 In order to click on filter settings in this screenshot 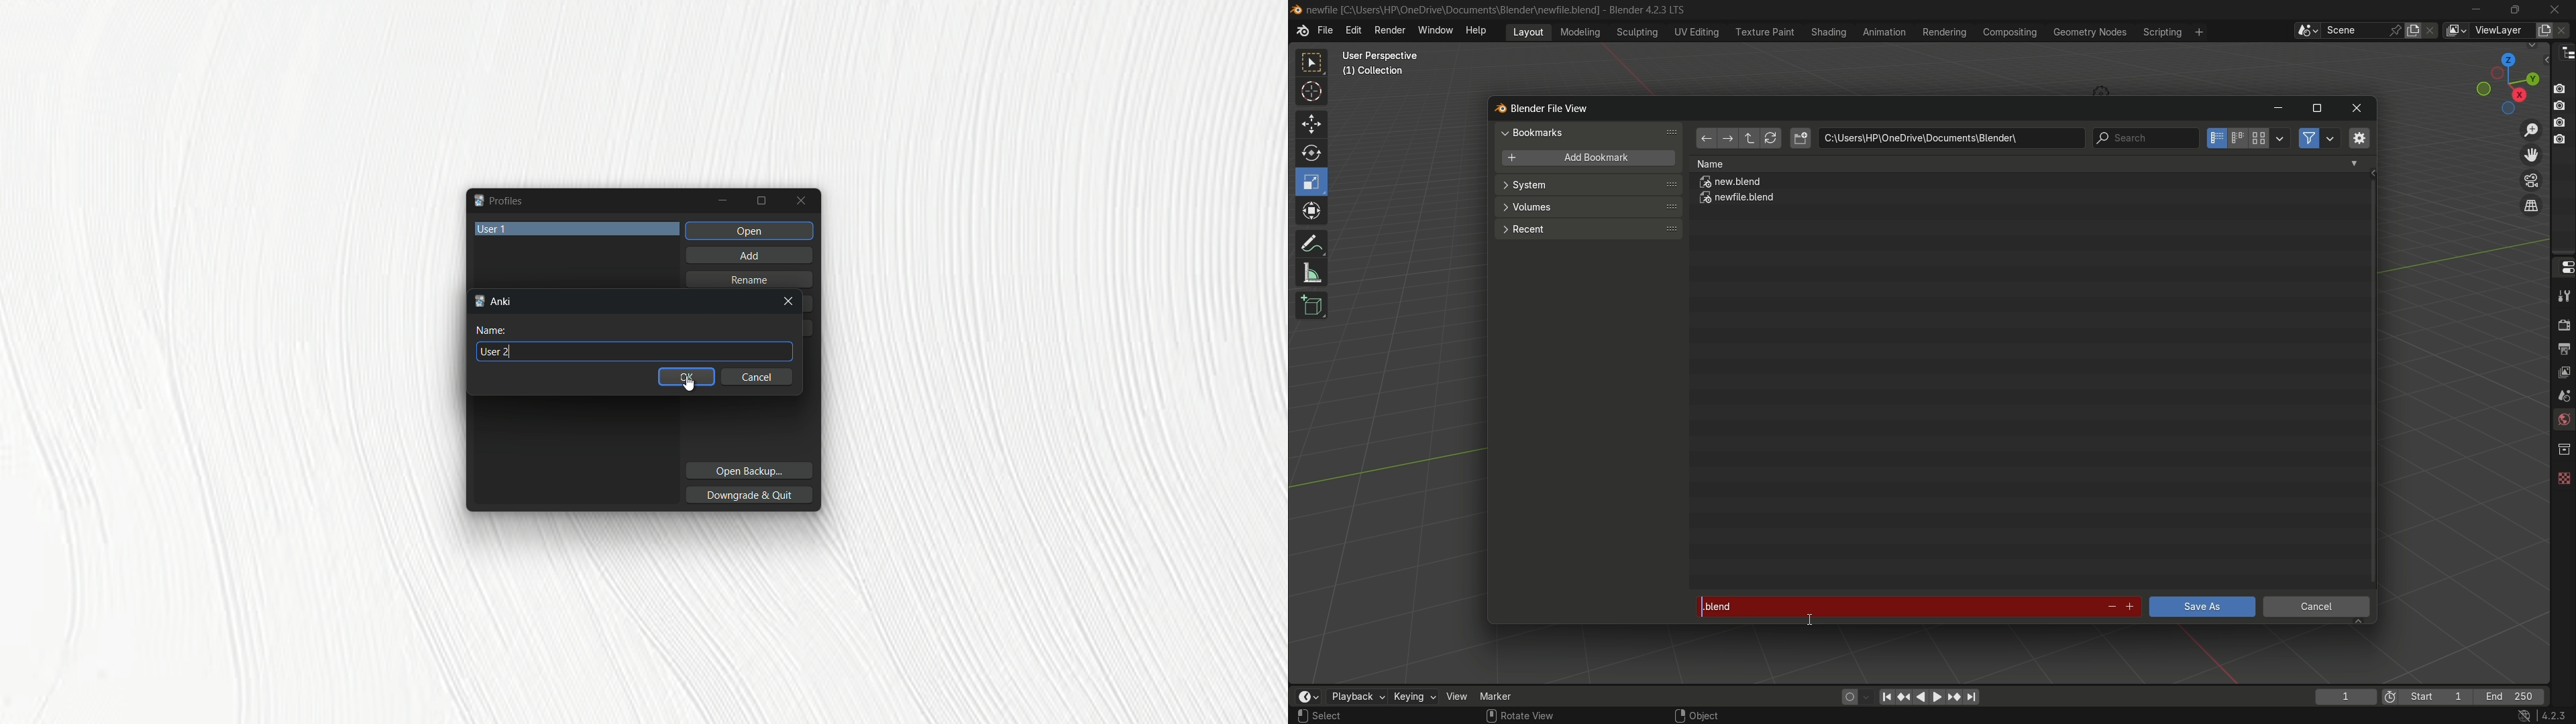, I will do `click(2331, 138)`.